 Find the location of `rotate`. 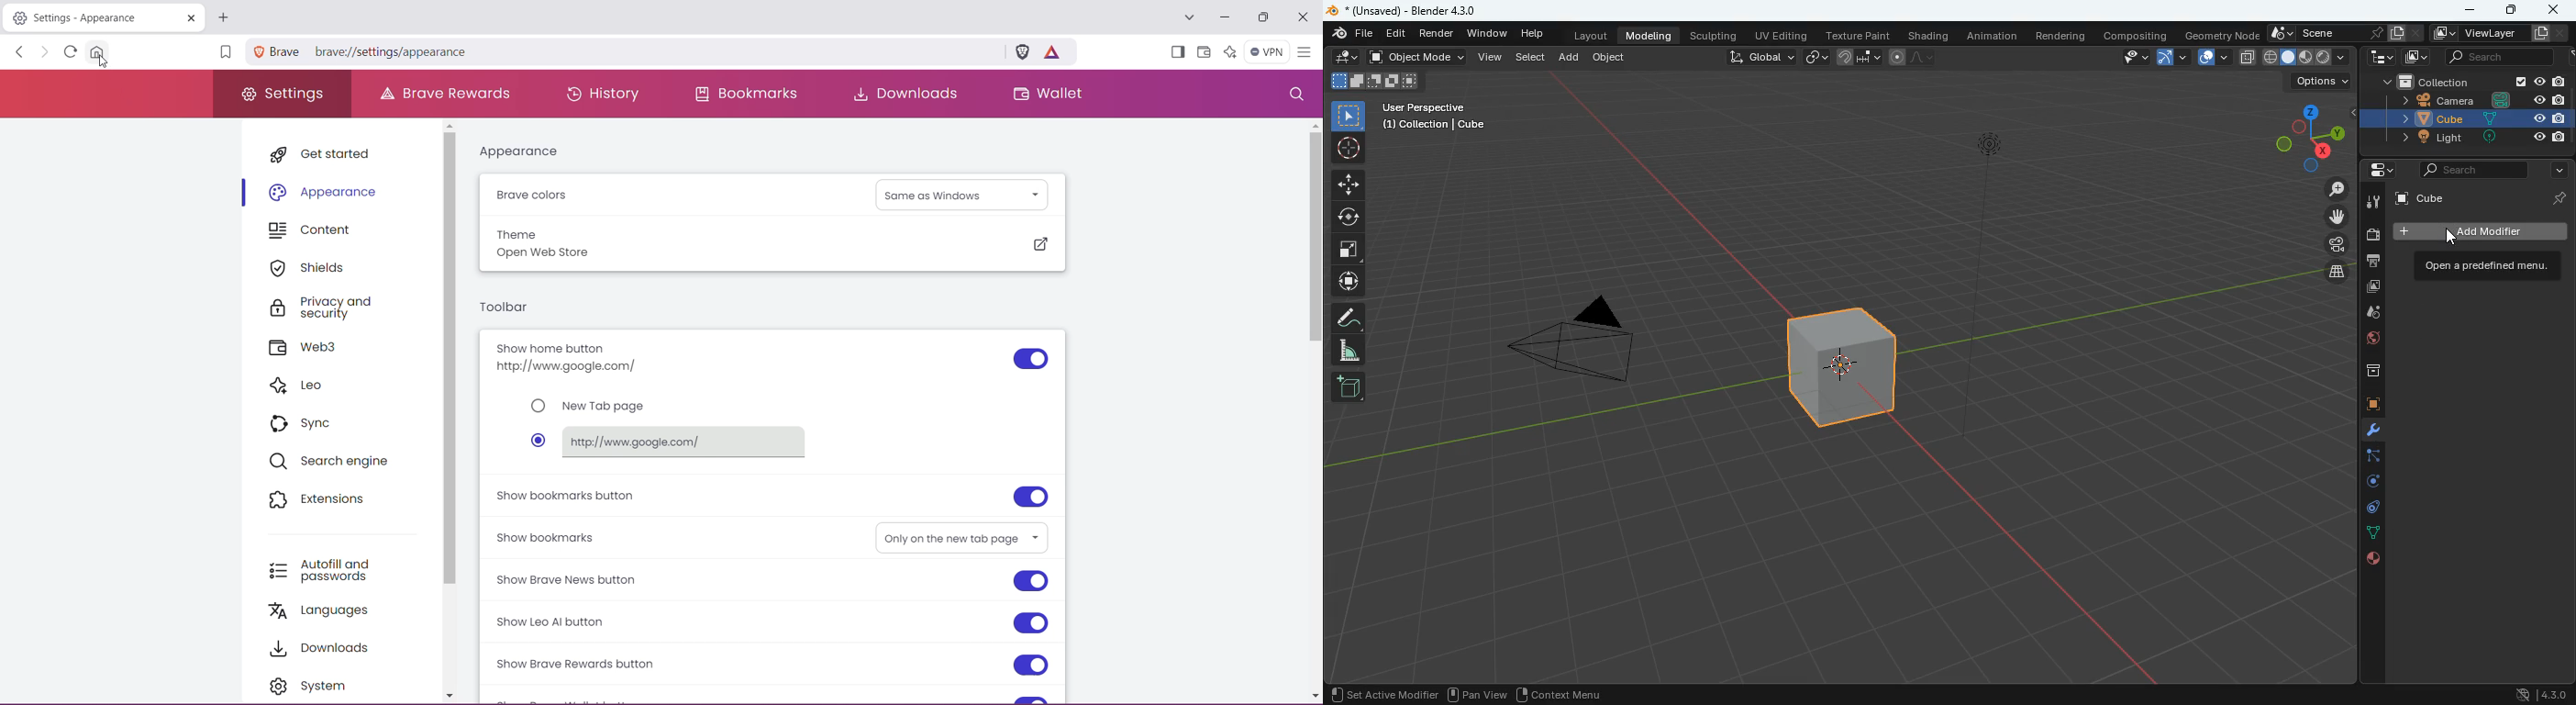

rotate is located at coordinates (1348, 219).